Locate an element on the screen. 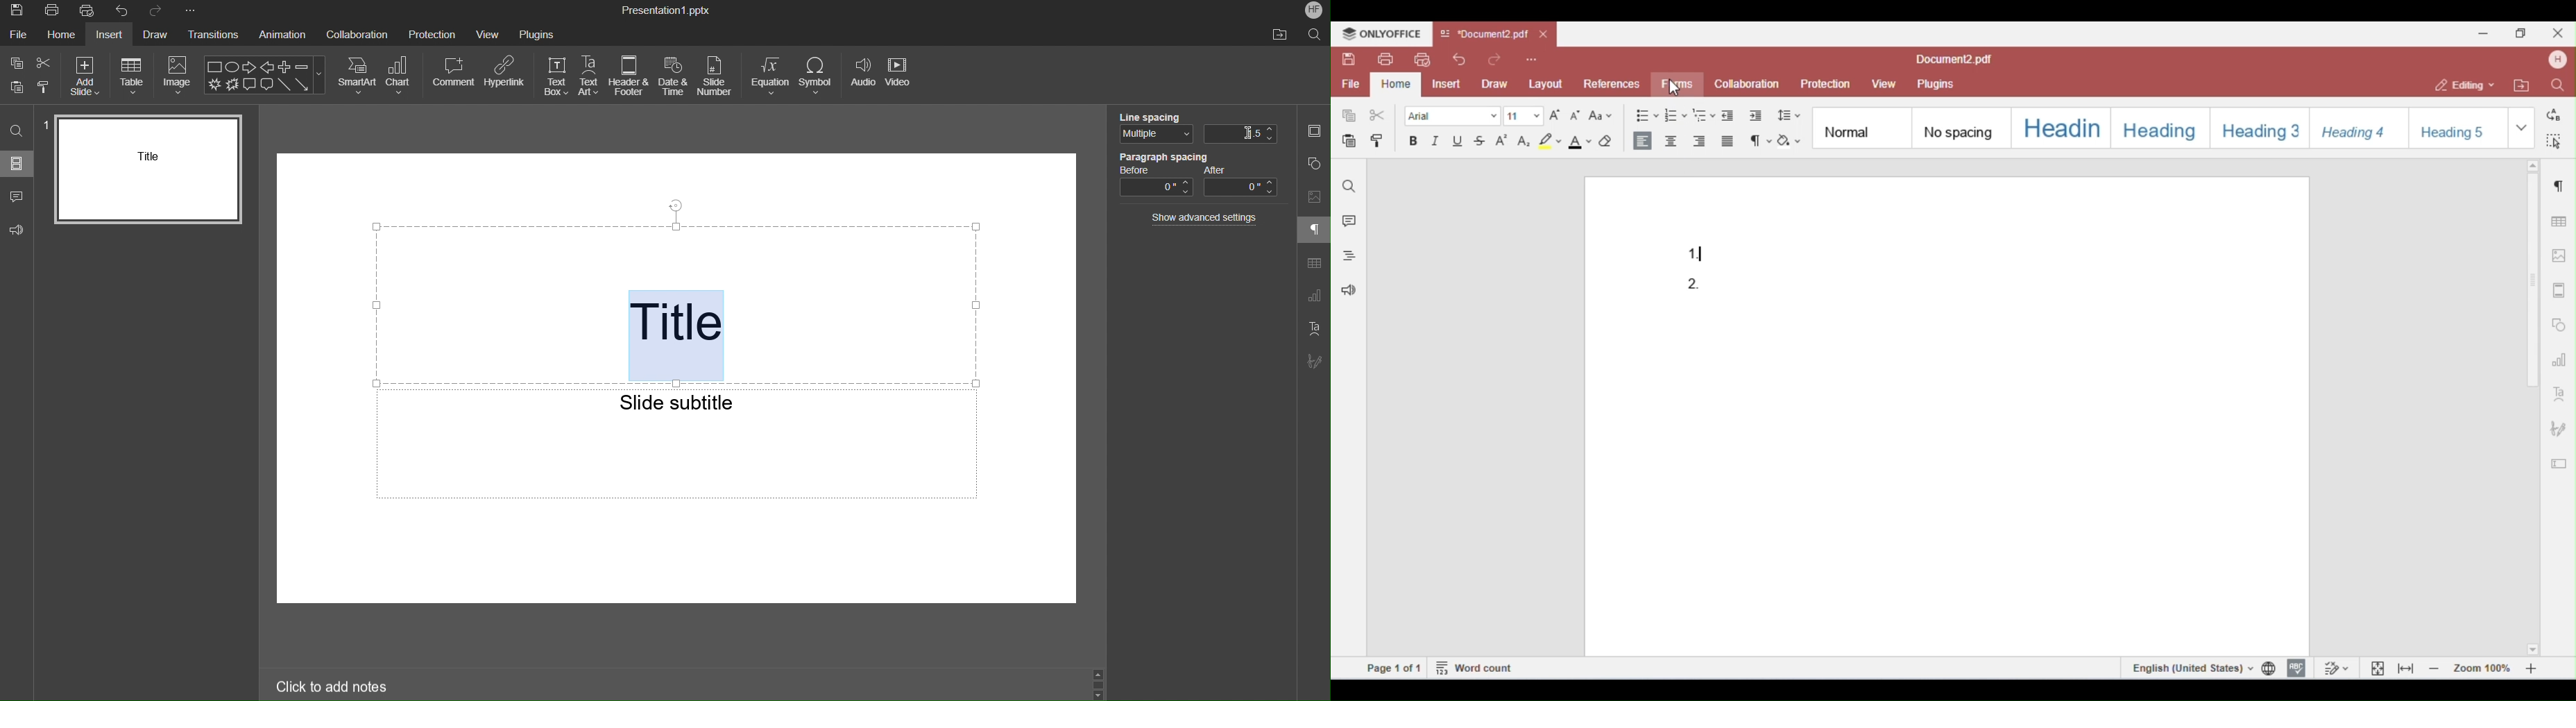 The image size is (2576, 728). Scroll Up and Down buttons is located at coordinates (1099, 684).